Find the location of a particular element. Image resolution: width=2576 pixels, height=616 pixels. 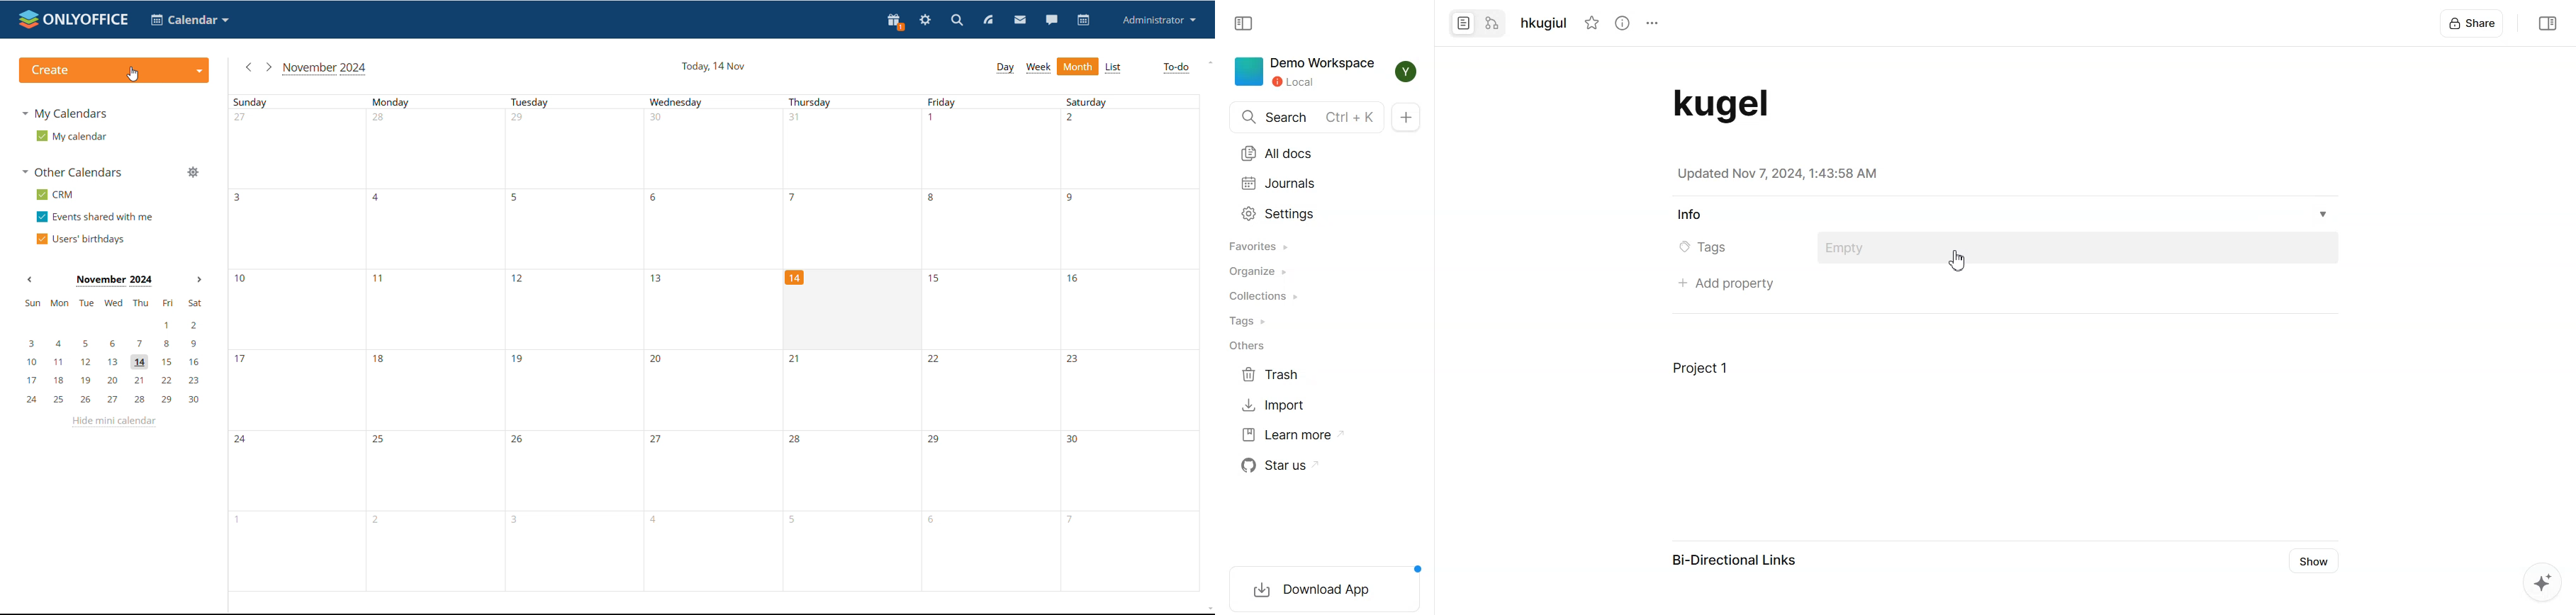

Month on display is located at coordinates (114, 281).